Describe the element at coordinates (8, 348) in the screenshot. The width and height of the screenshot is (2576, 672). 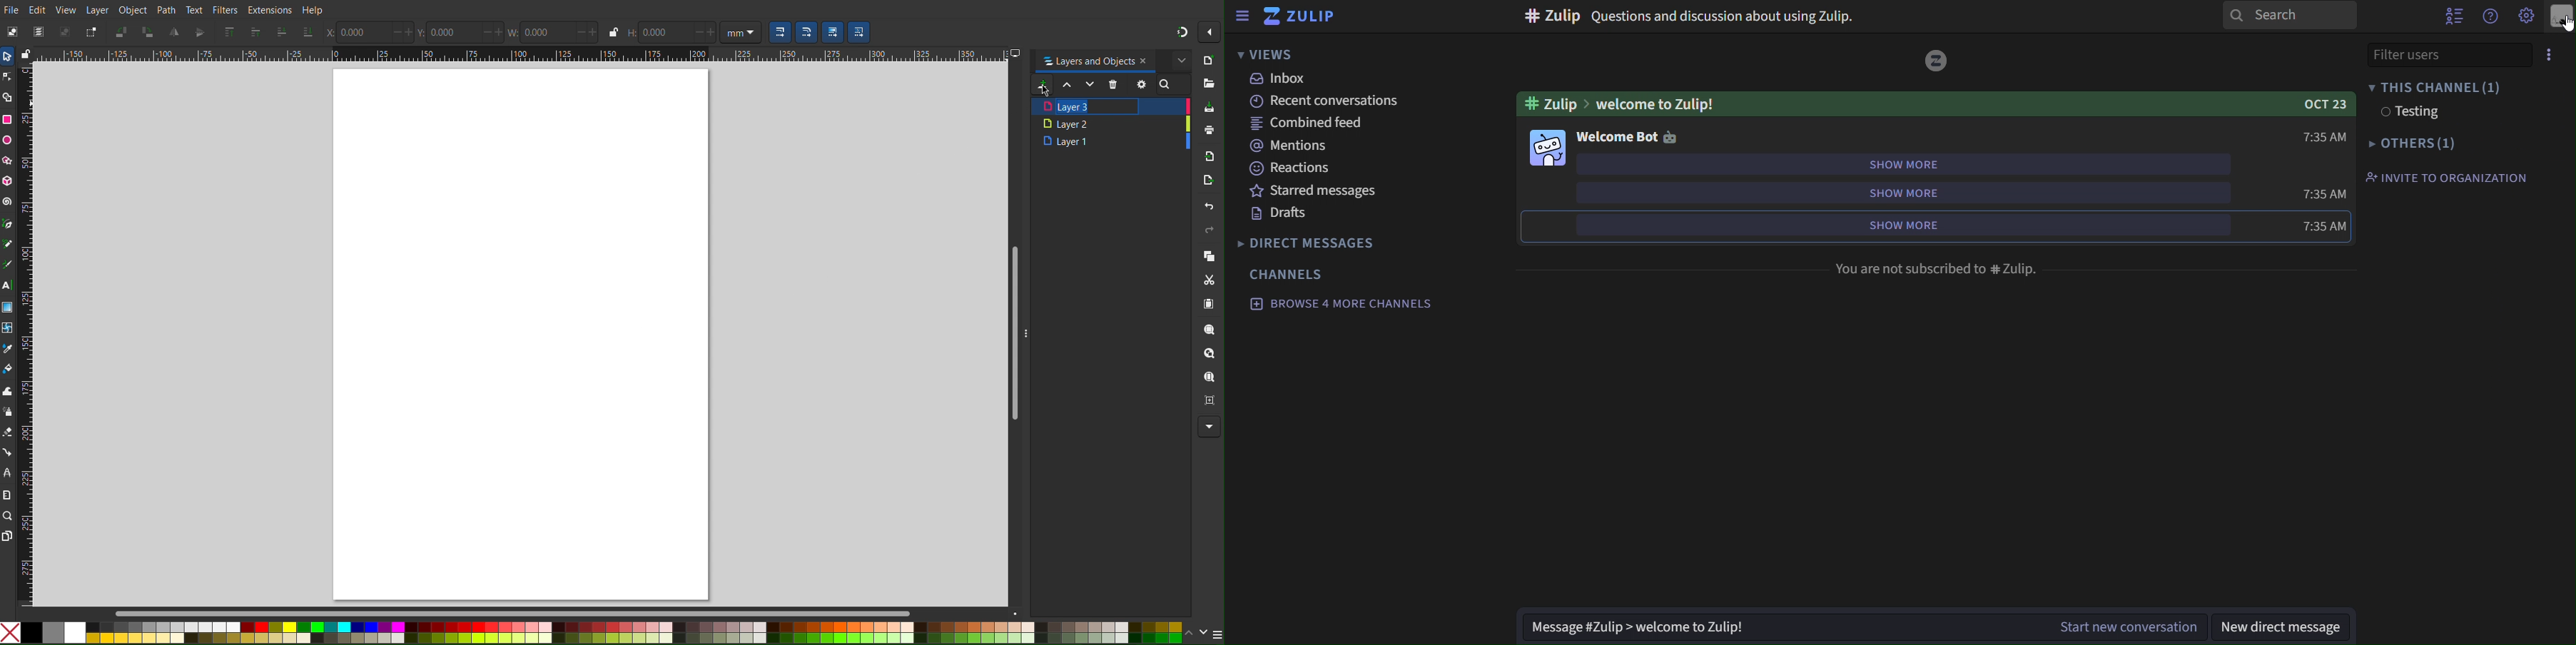
I see `Line Color` at that location.